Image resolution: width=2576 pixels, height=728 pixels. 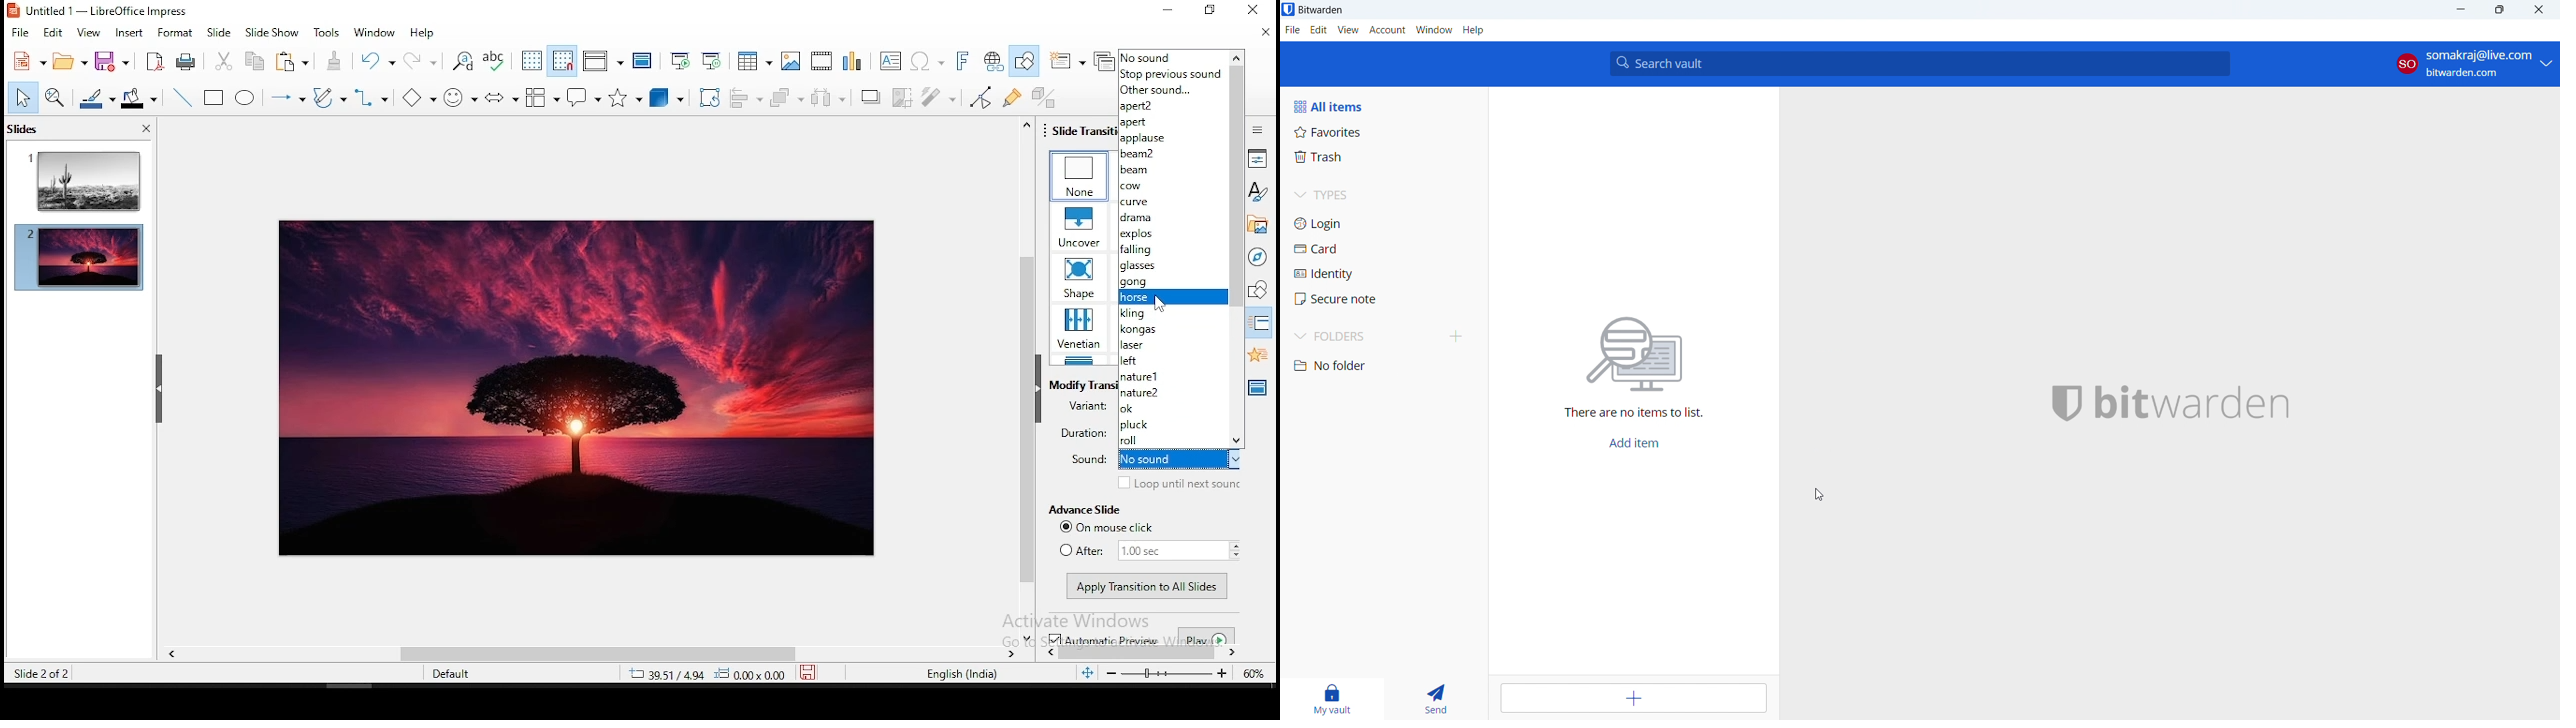 What do you see at coordinates (1023, 62) in the screenshot?
I see `show draw functions` at bounding box center [1023, 62].